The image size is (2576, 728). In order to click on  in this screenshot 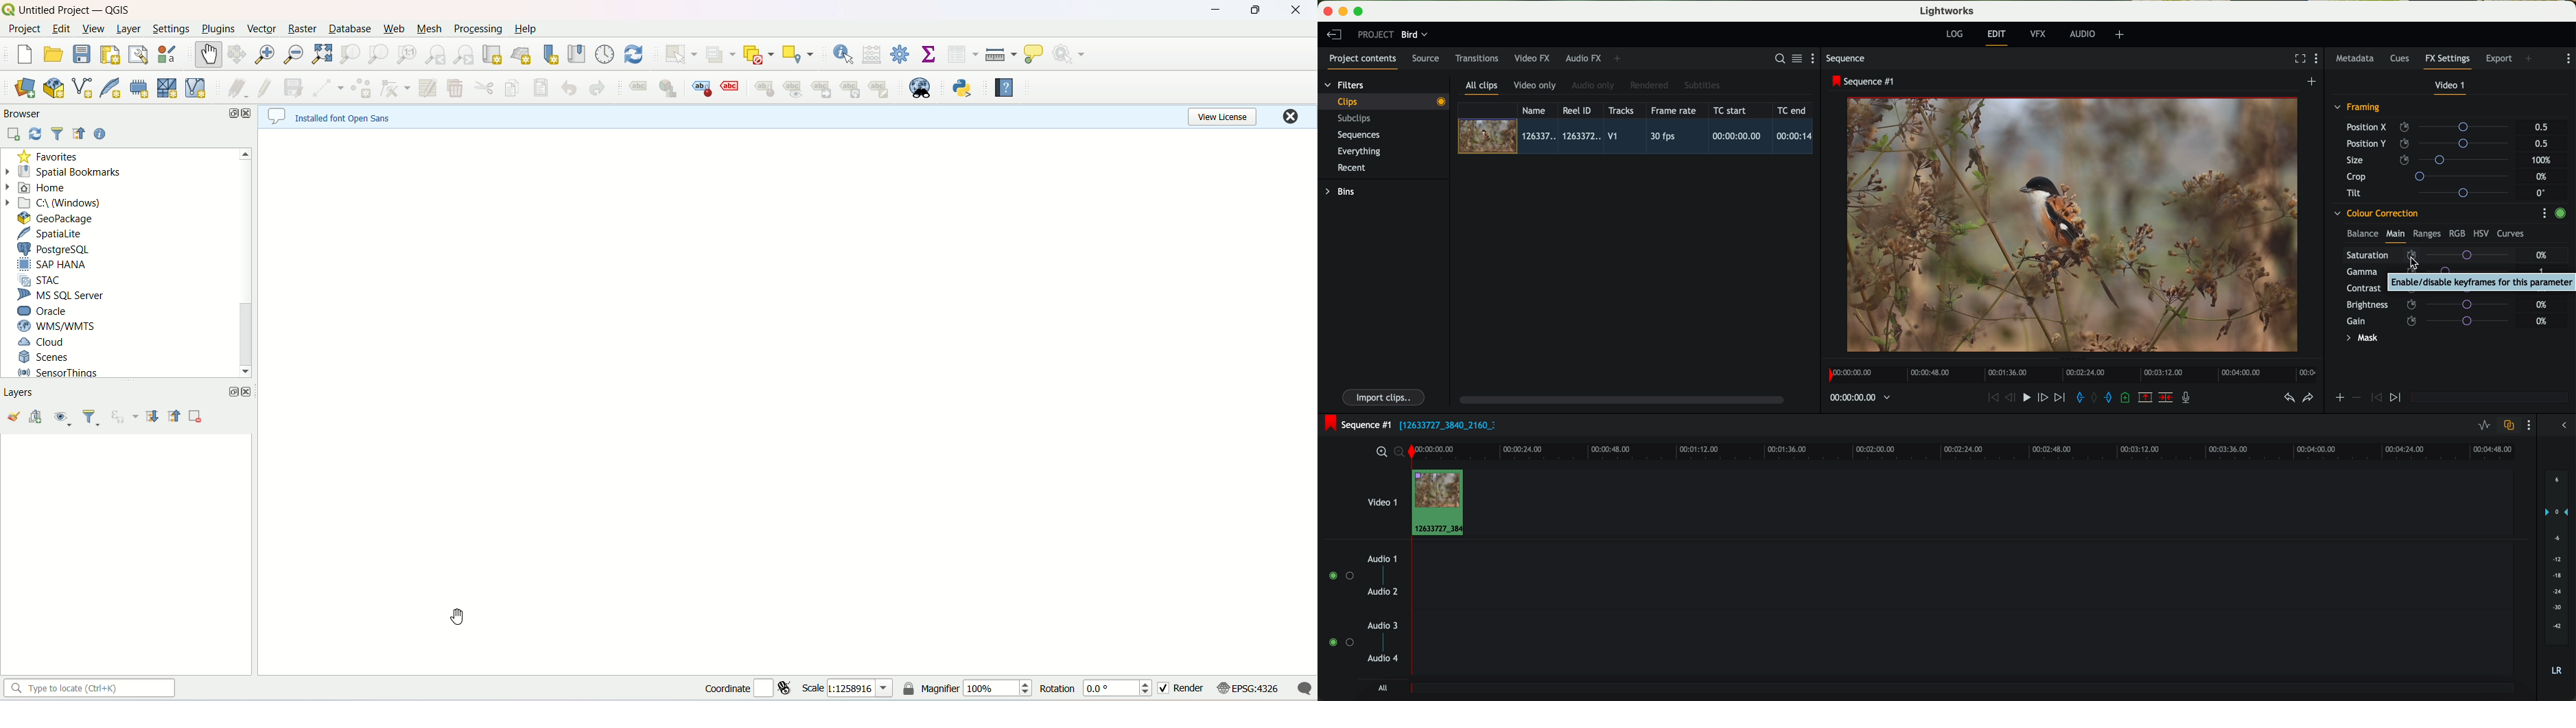, I will do `click(1033, 51)`.